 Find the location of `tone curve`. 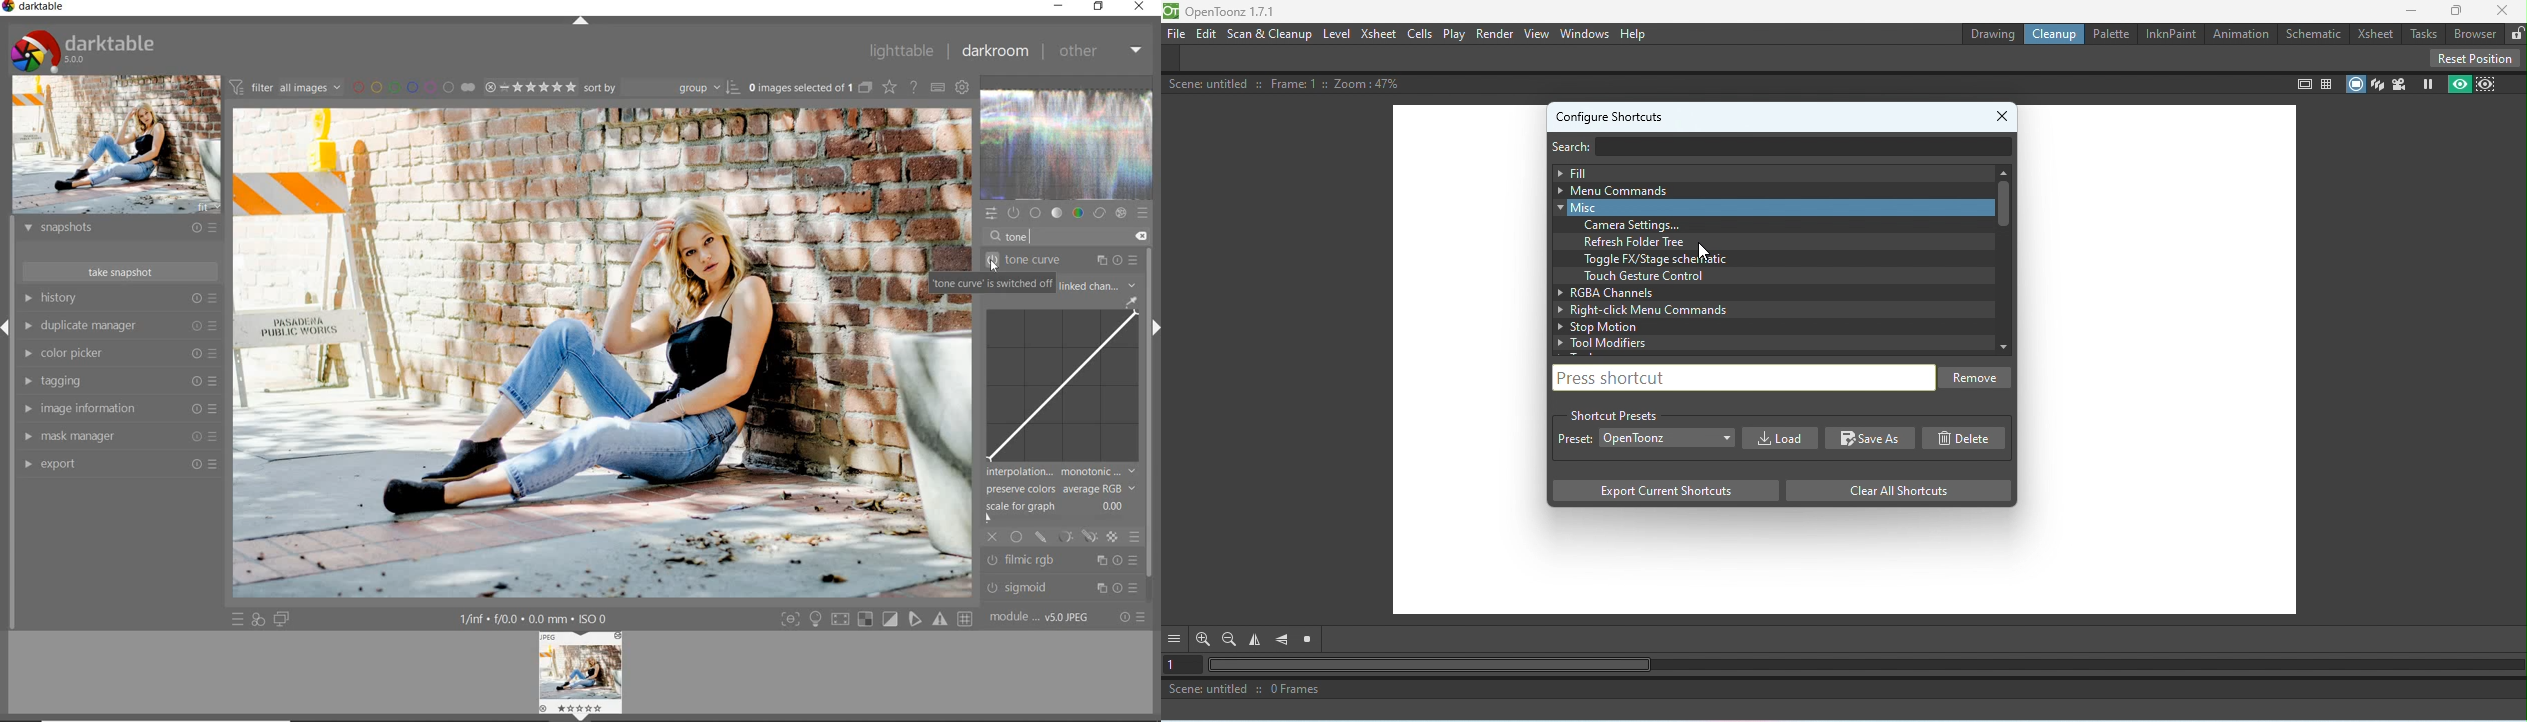

tone curve is located at coordinates (1062, 259).